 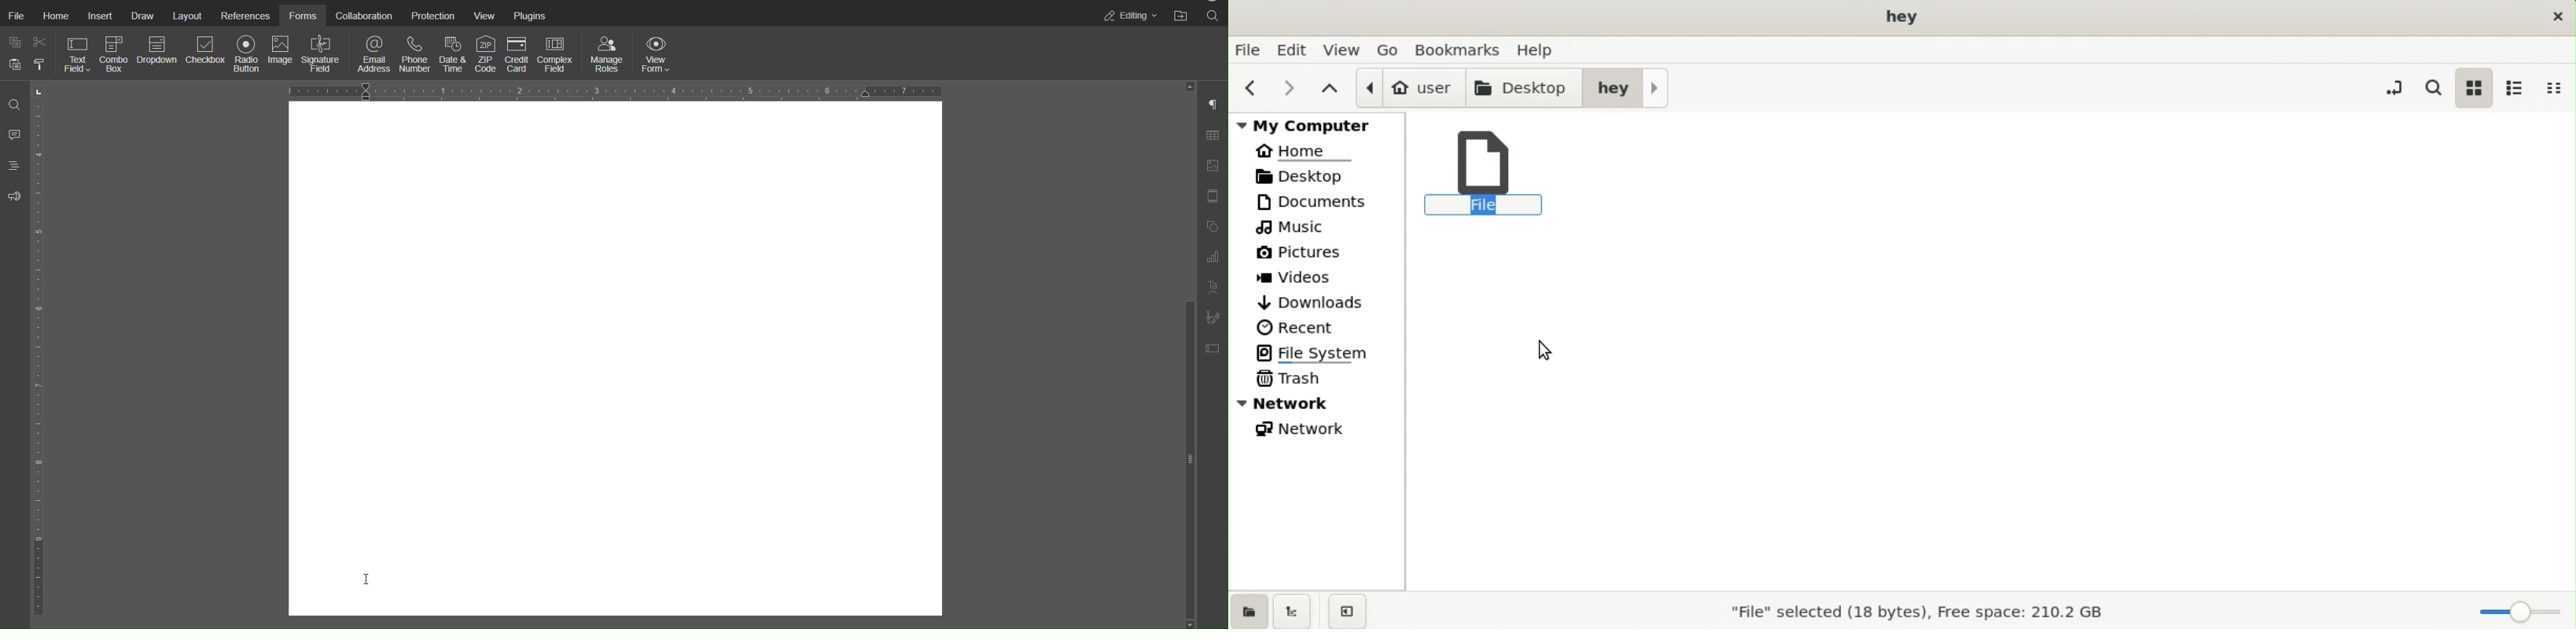 What do you see at coordinates (77, 56) in the screenshot?
I see `Text Field` at bounding box center [77, 56].